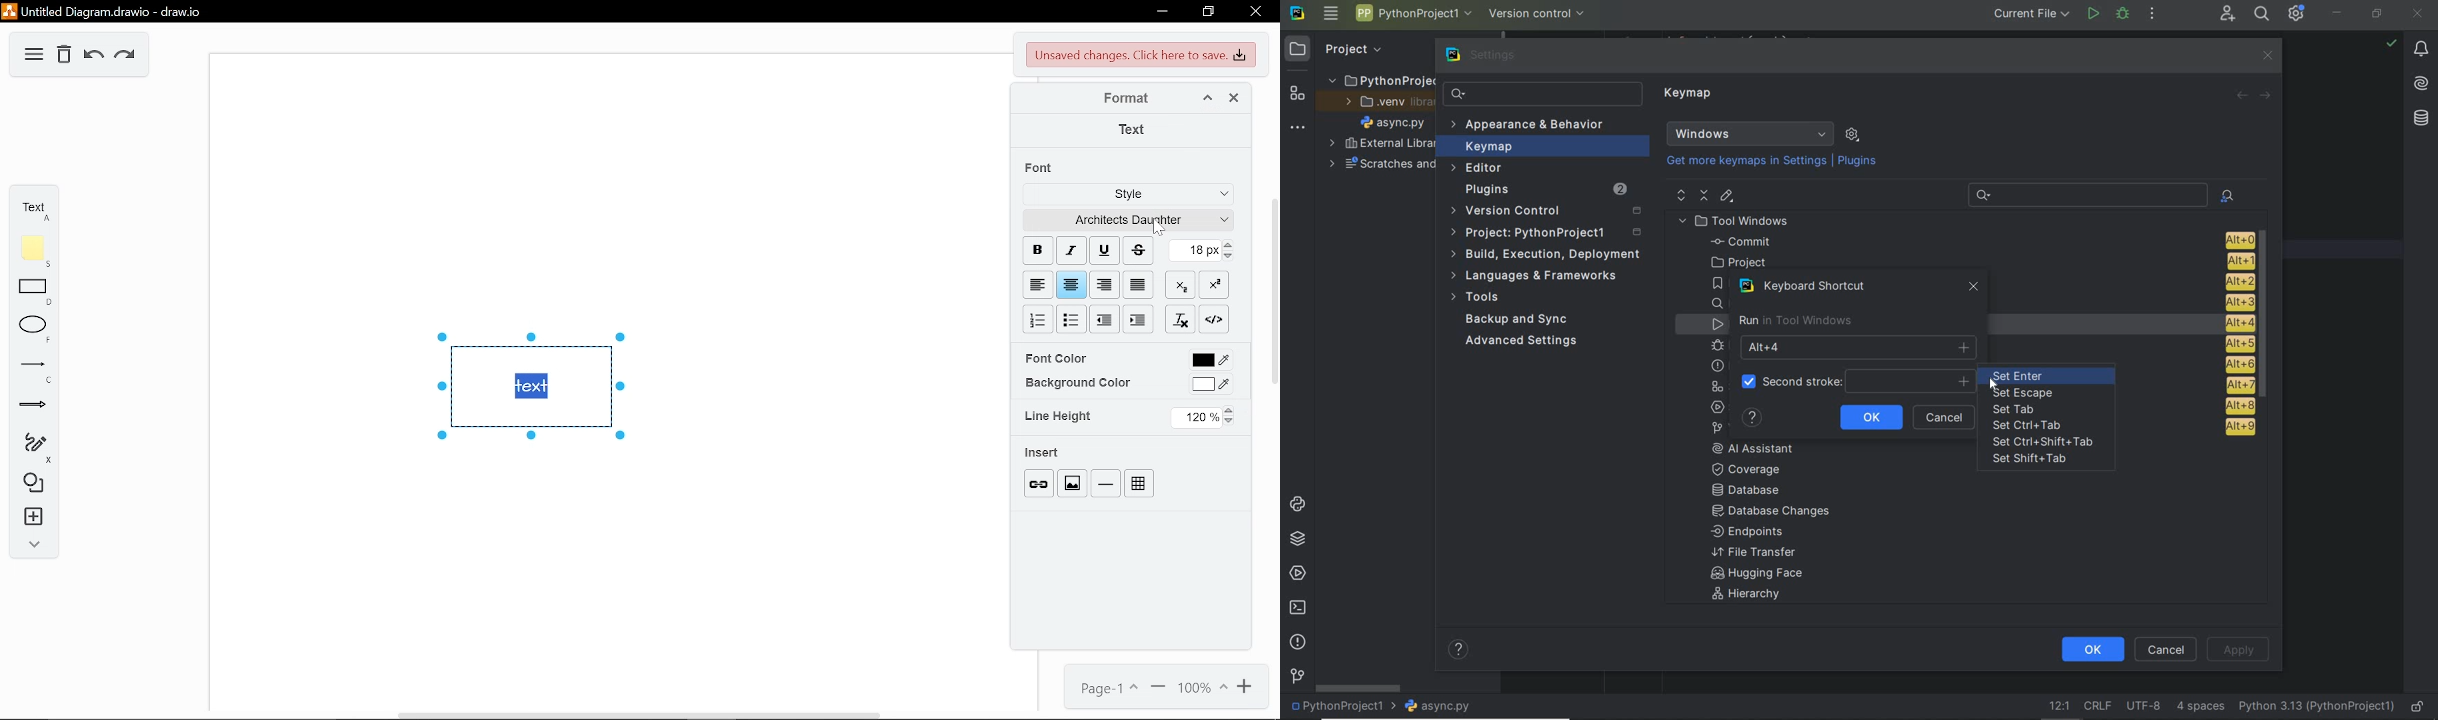  What do you see at coordinates (1181, 319) in the screenshot?
I see `clear formatting` at bounding box center [1181, 319].